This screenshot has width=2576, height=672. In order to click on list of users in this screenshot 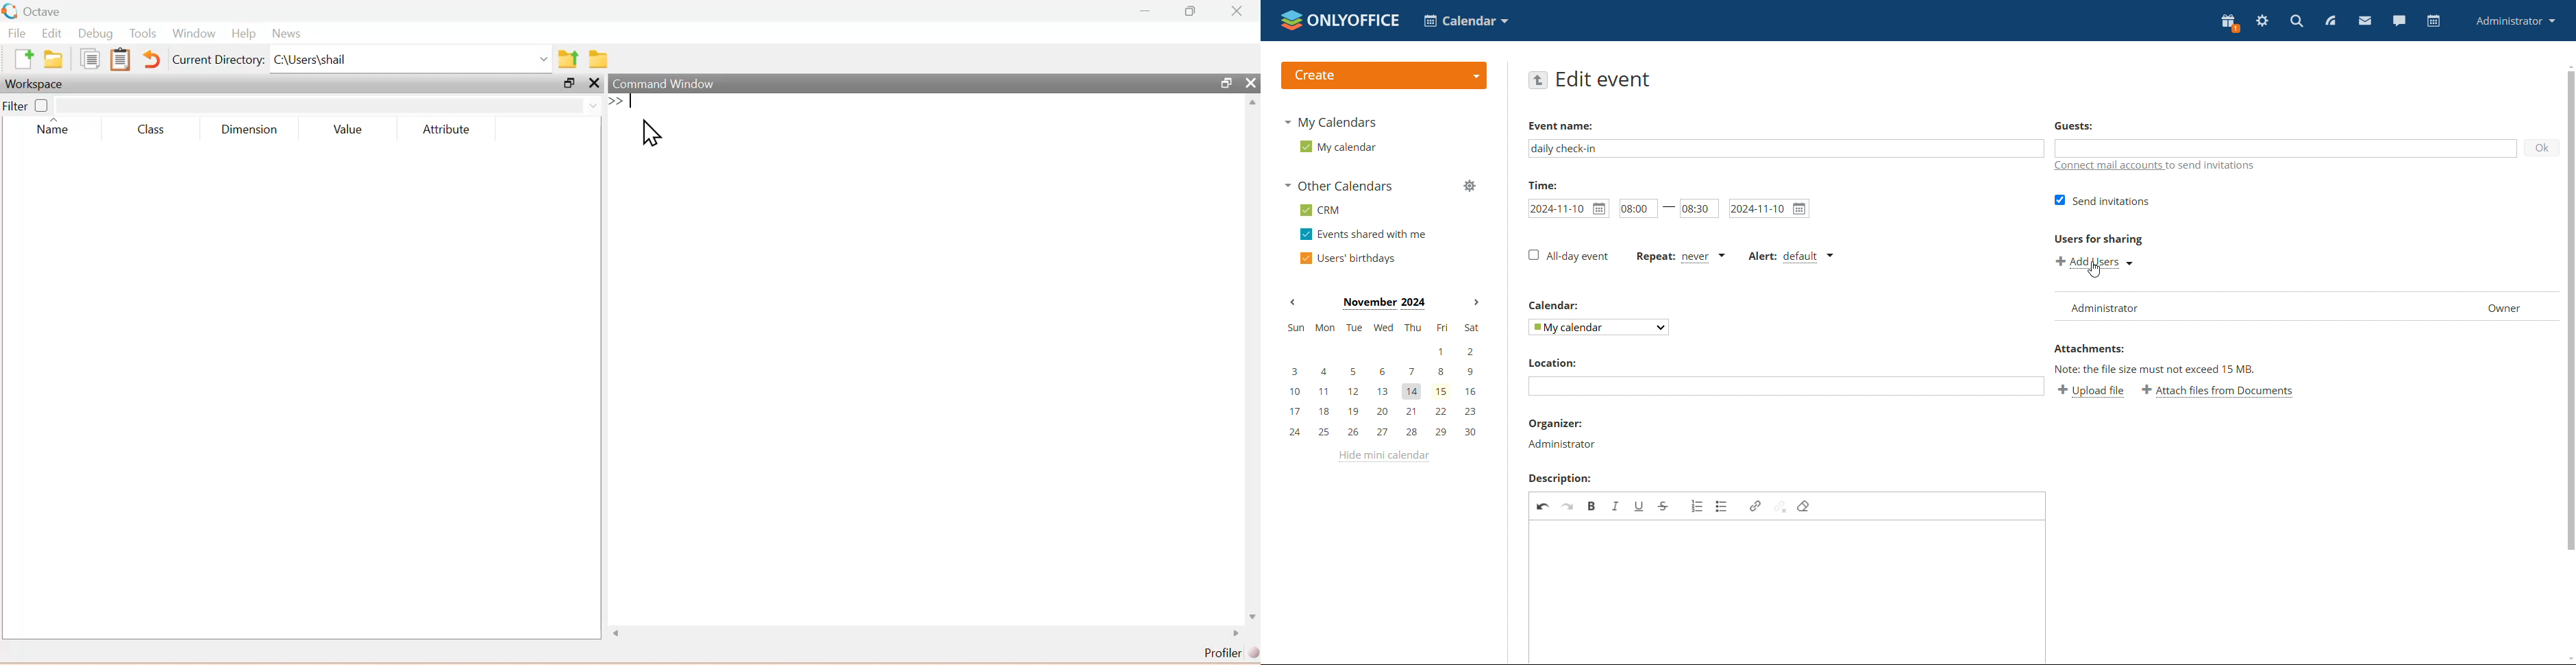, I will do `click(2307, 307)`.